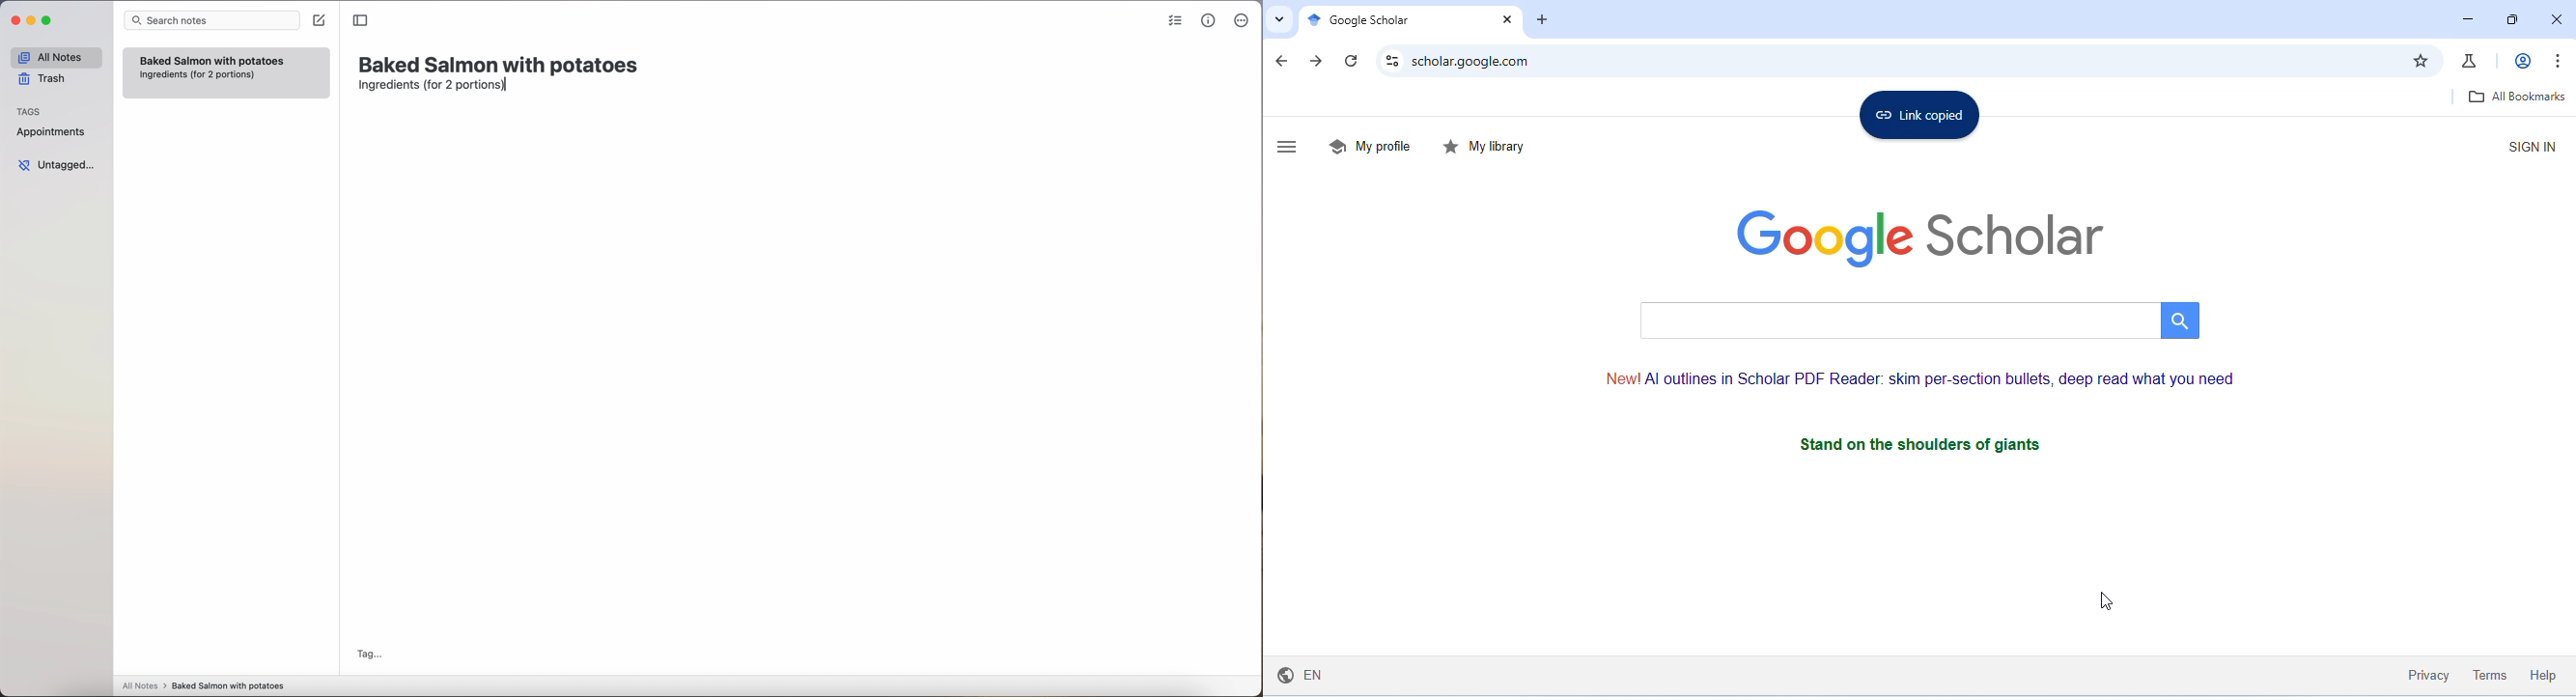 This screenshot has width=2576, height=700. Describe the element at coordinates (52, 130) in the screenshot. I see `appointments tag` at that location.